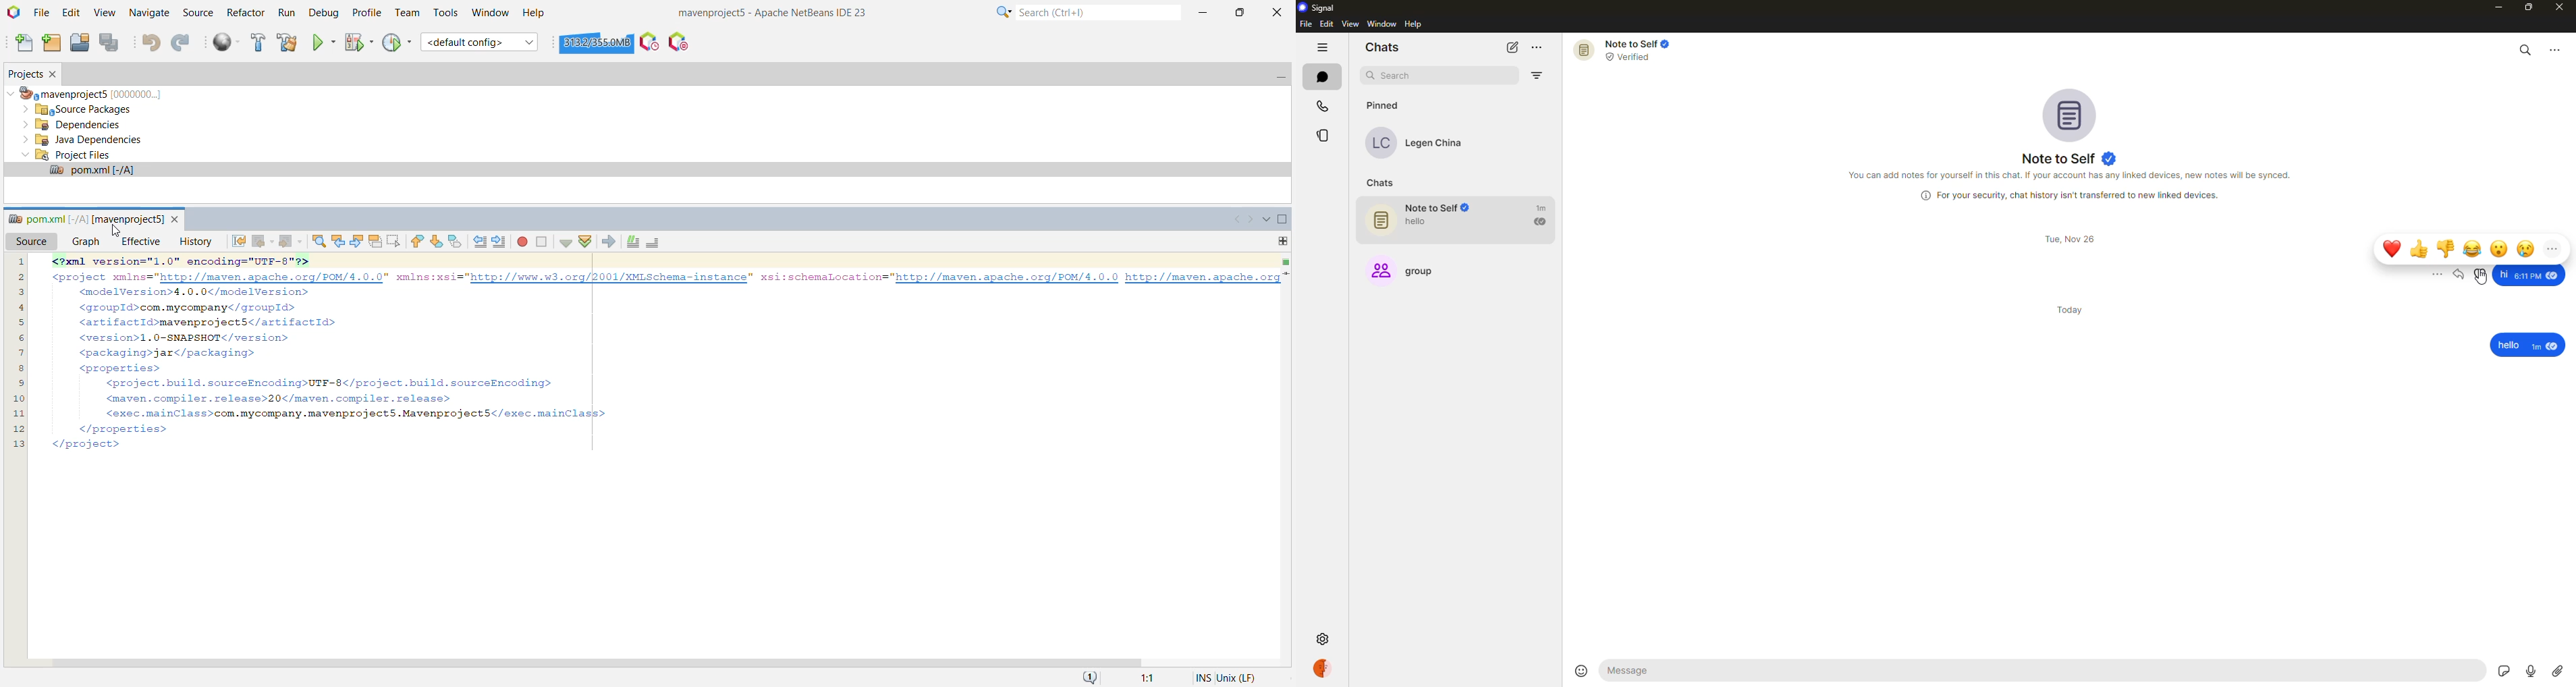  Describe the element at coordinates (416, 242) in the screenshot. I see `Previous Bookmark` at that location.